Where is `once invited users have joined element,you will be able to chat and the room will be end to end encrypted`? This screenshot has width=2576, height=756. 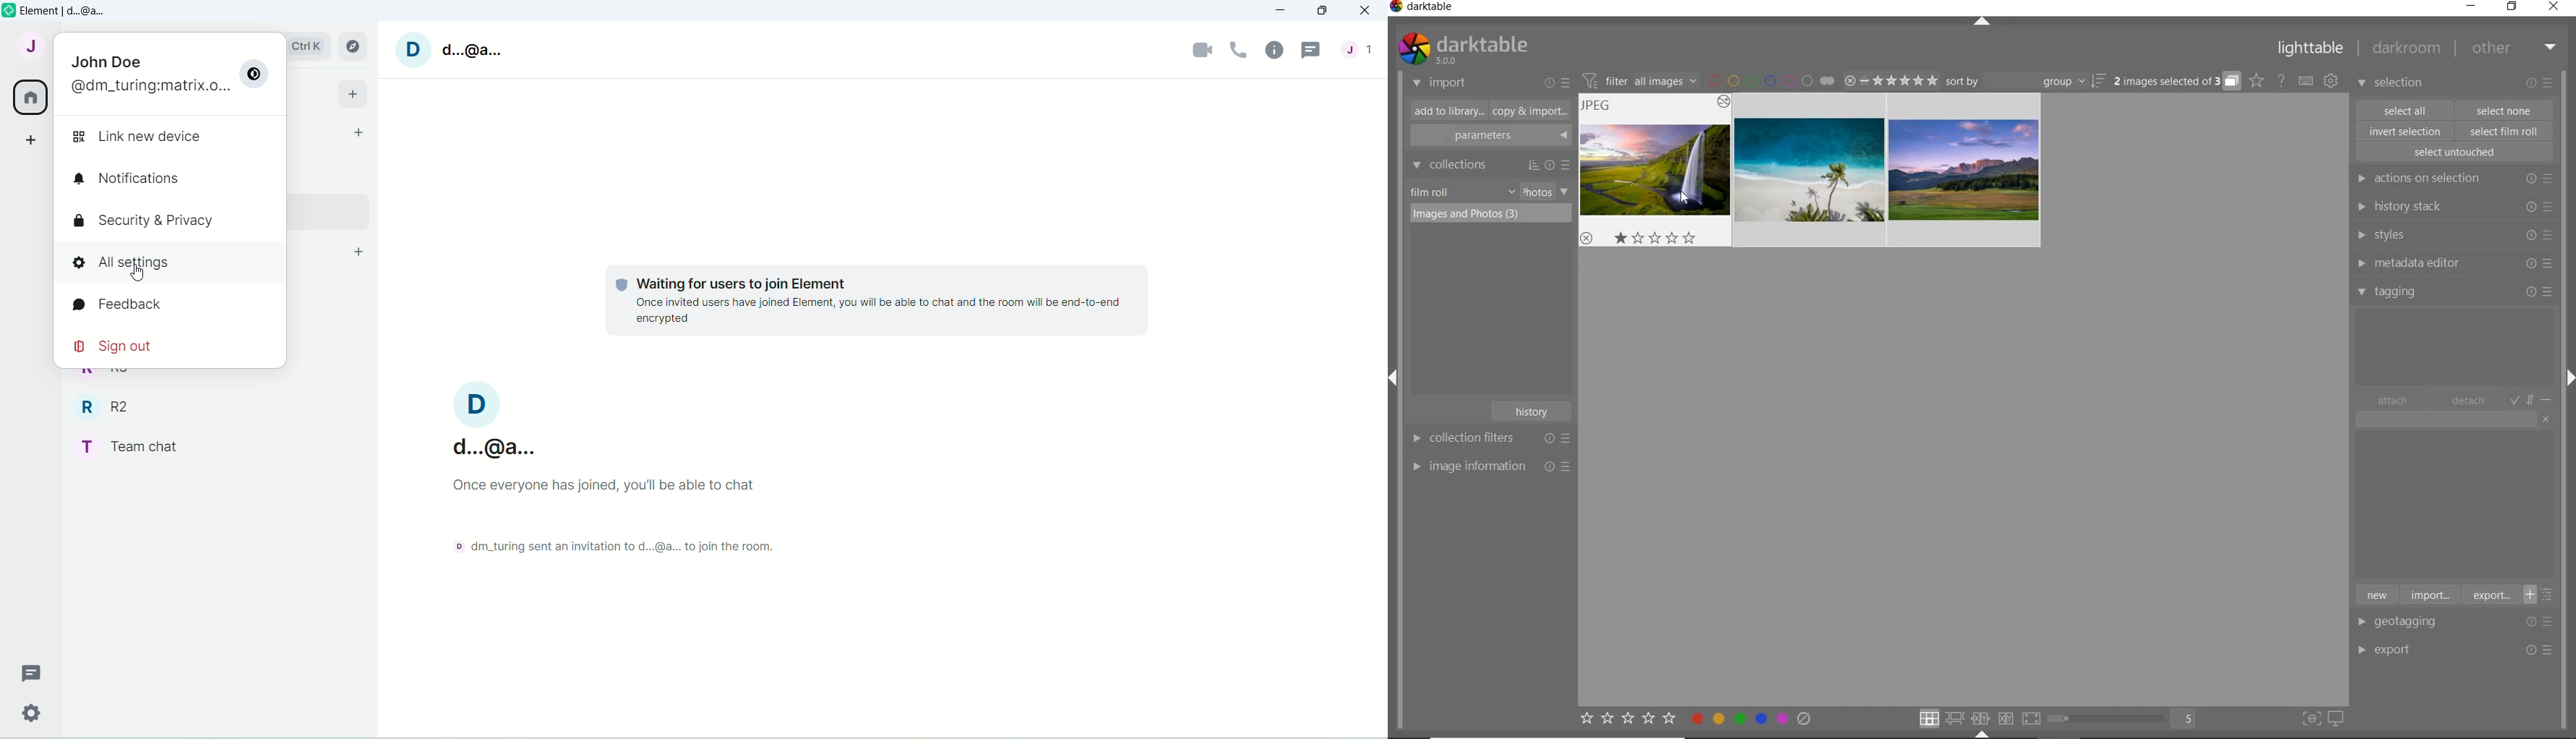 once invited users have joined element,you will be able to chat and the room will be end to end encrypted is located at coordinates (885, 312).